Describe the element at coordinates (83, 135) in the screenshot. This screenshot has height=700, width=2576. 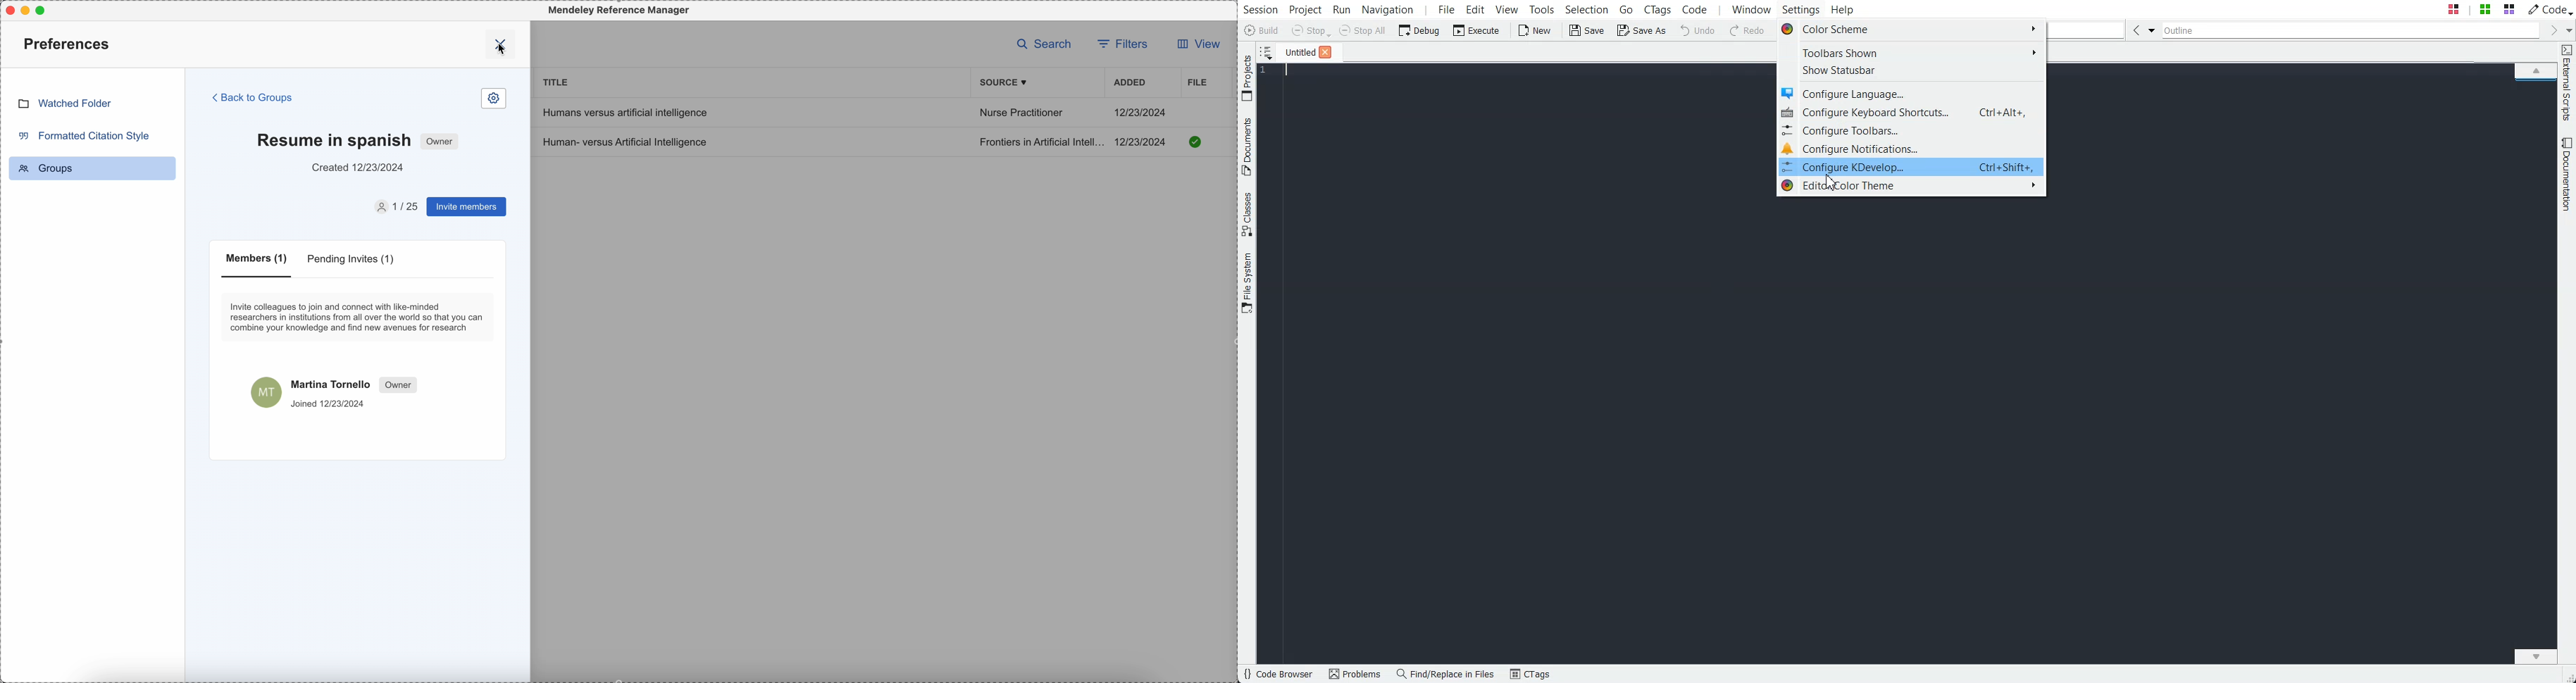
I see `formatted  citation style` at that location.